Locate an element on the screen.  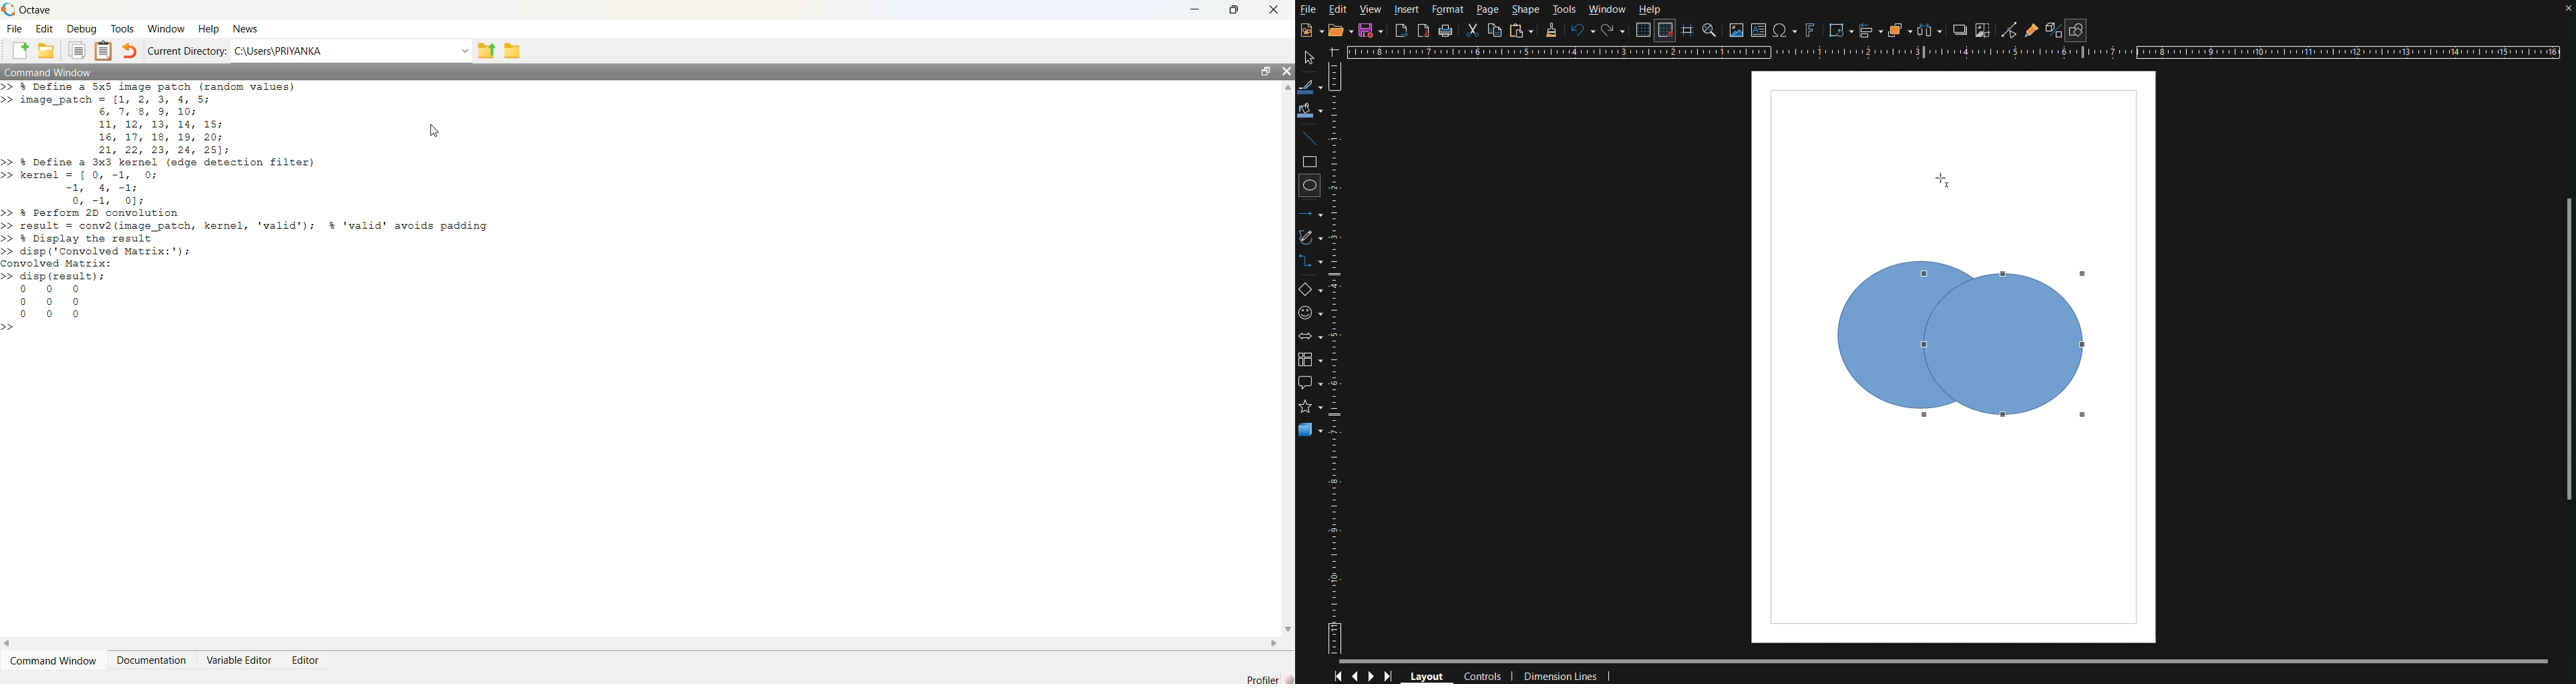
Snap to Grid is located at coordinates (1666, 31).